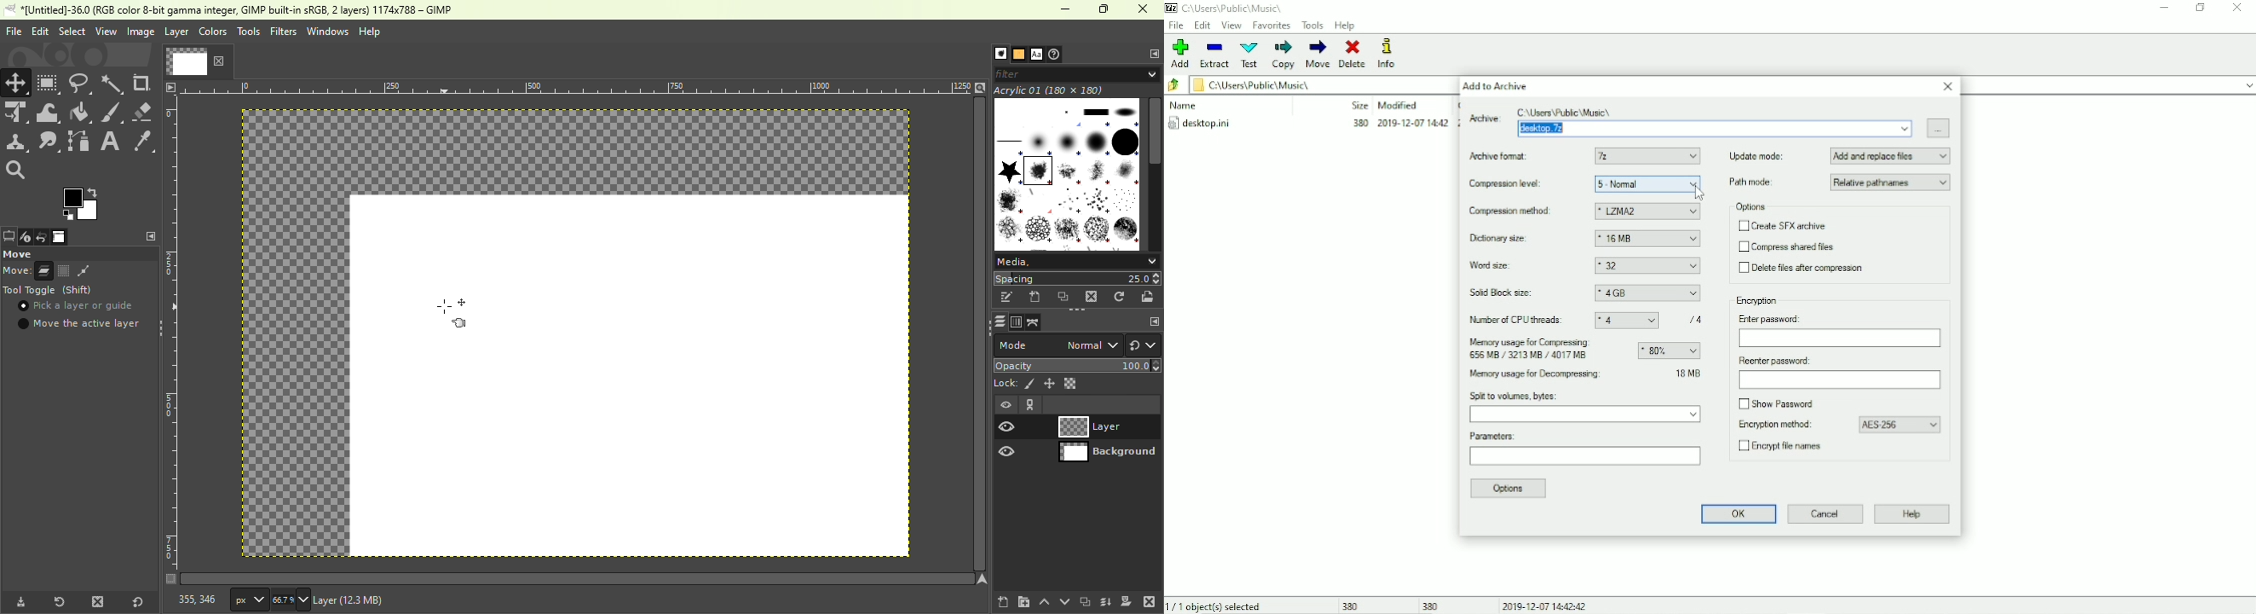  What do you see at coordinates (454, 318) in the screenshot?
I see `Cursor` at bounding box center [454, 318].